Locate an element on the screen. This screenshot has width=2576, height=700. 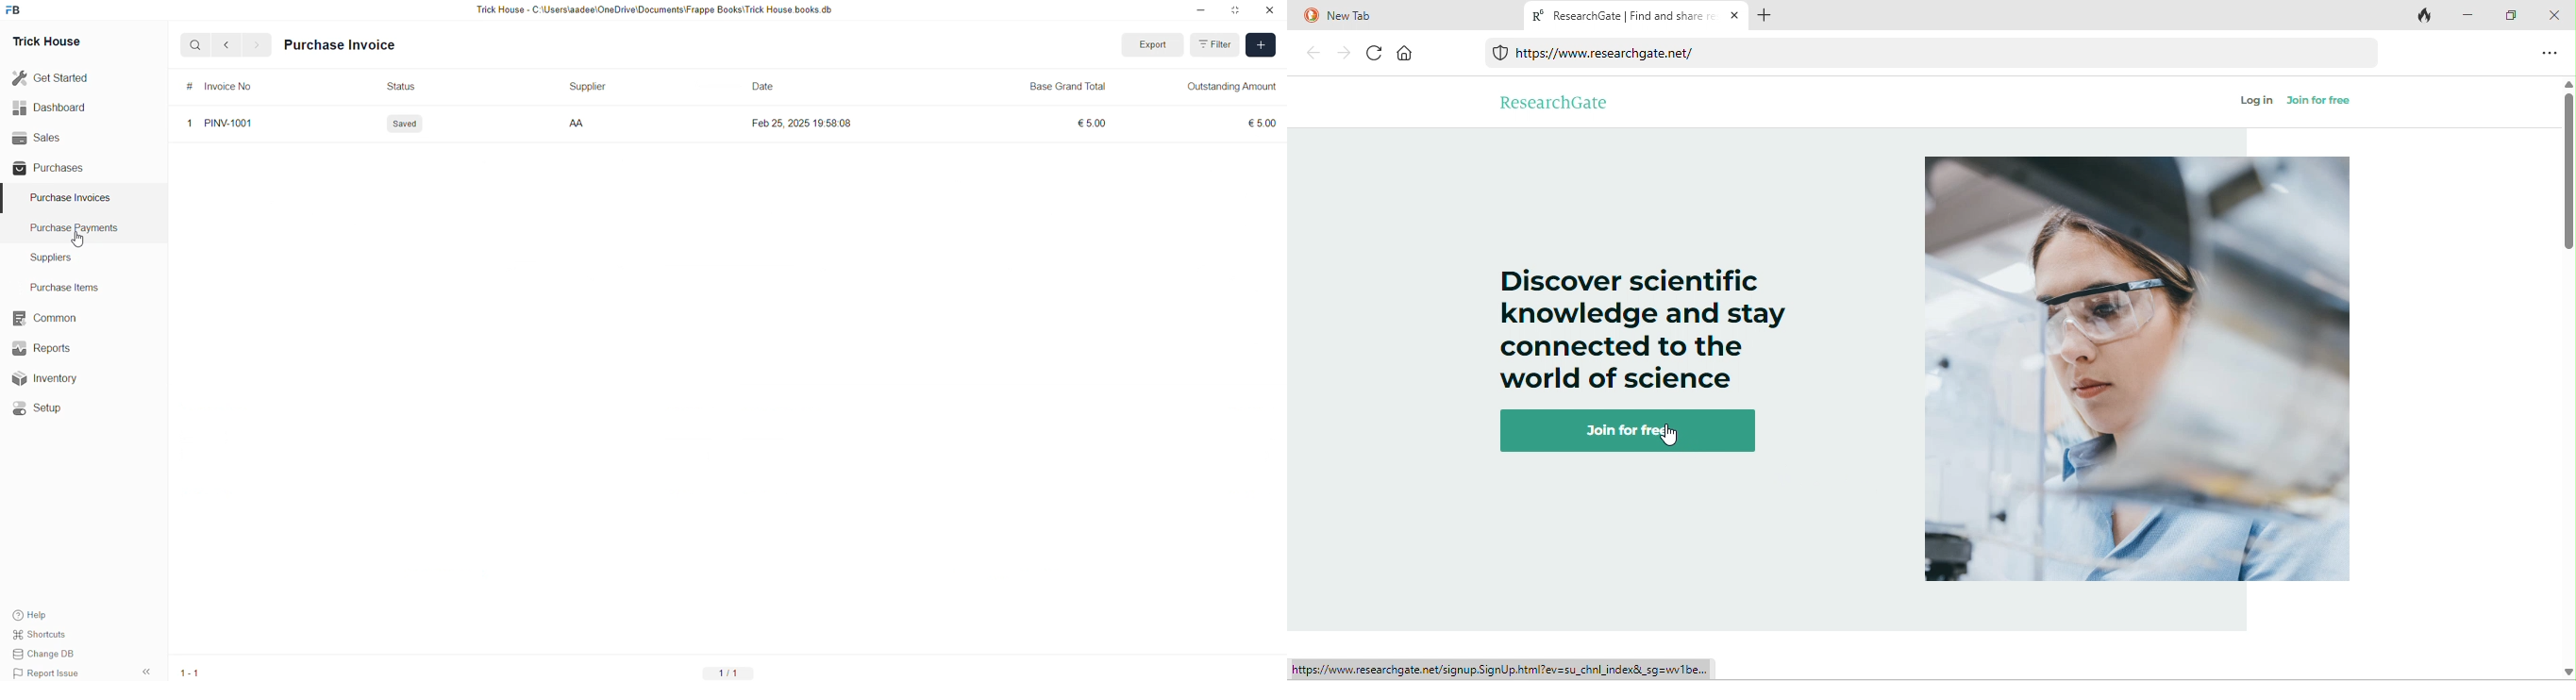
minimize is located at coordinates (2468, 15).